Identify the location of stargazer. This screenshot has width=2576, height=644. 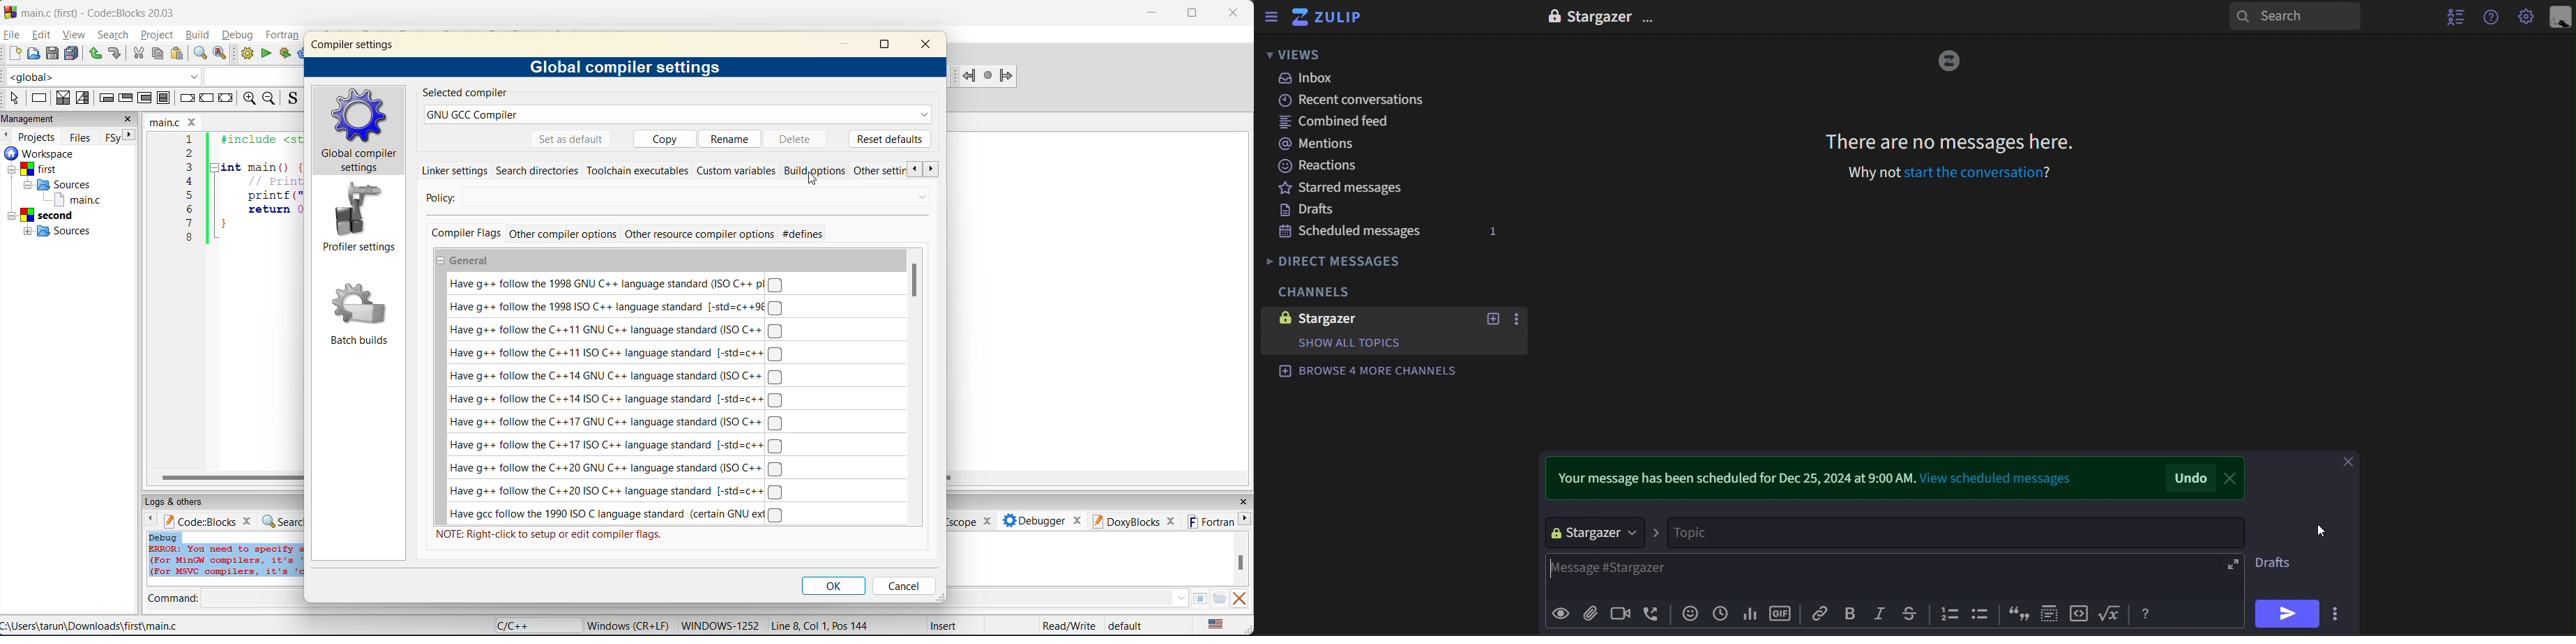
(1349, 321).